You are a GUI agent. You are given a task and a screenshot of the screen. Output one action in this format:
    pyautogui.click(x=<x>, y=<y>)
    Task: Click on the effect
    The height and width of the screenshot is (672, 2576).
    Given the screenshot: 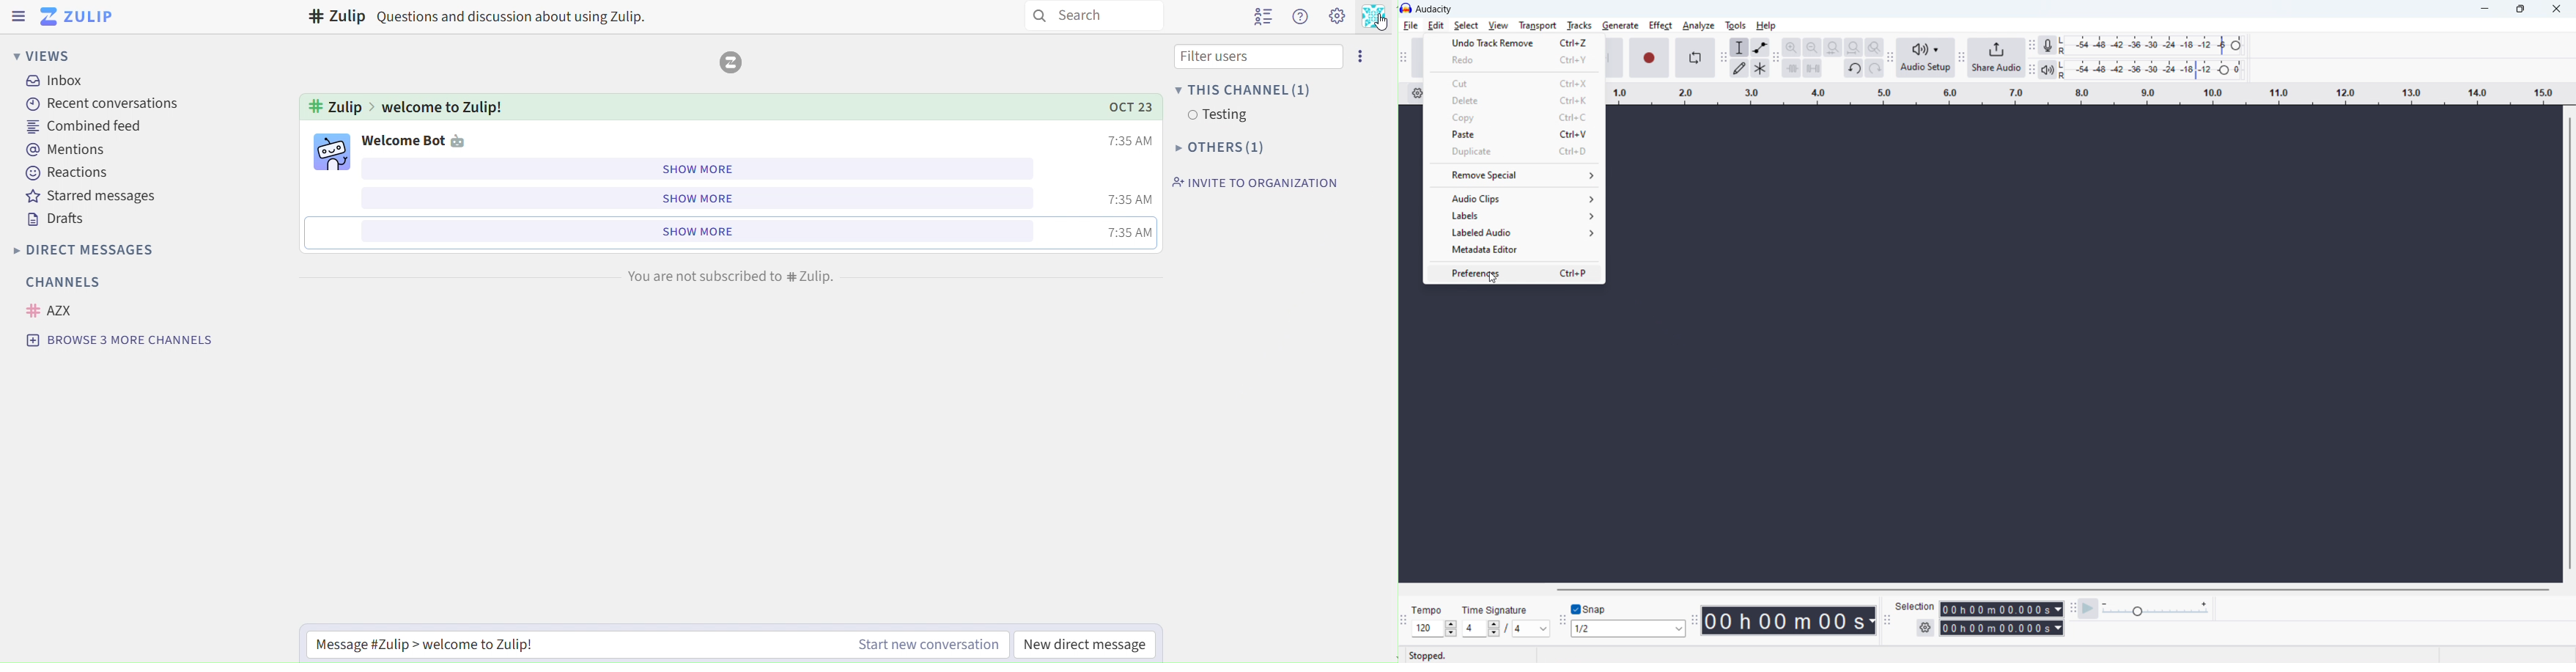 What is the action you would take?
    pyautogui.click(x=1661, y=26)
    